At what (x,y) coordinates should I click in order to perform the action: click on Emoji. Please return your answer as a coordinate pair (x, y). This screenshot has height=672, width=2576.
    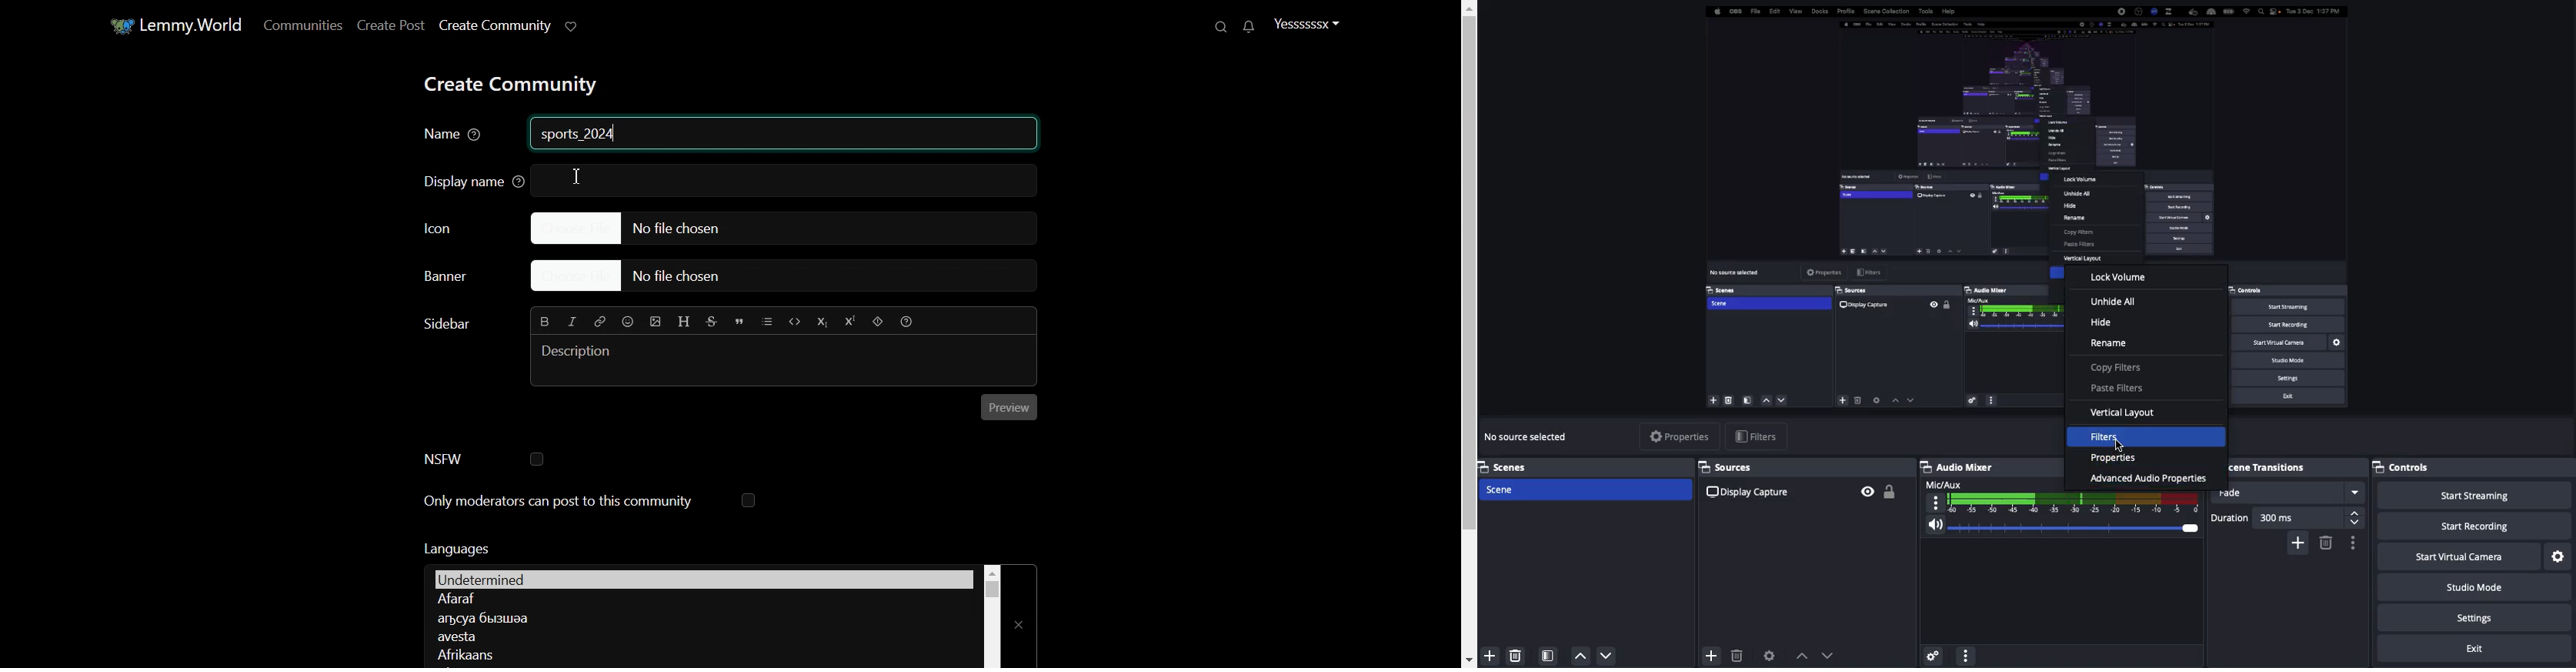
    Looking at the image, I should click on (629, 321).